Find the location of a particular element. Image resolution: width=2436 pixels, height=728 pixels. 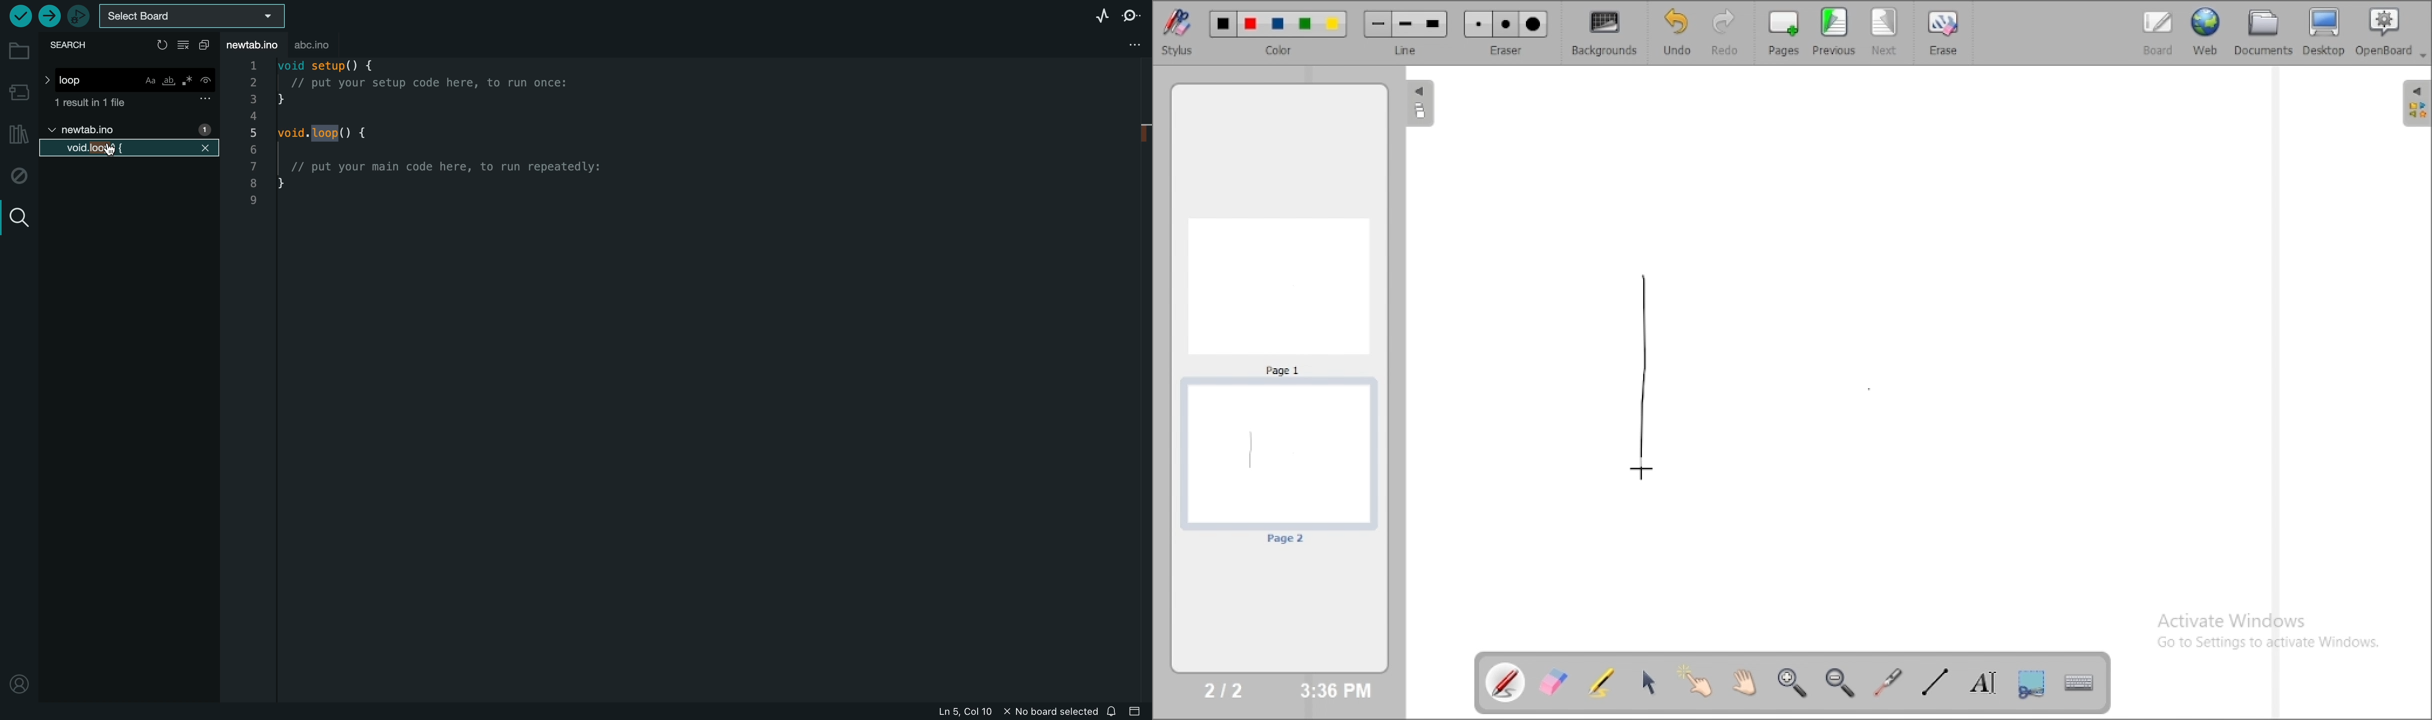

redo is located at coordinates (1730, 32).